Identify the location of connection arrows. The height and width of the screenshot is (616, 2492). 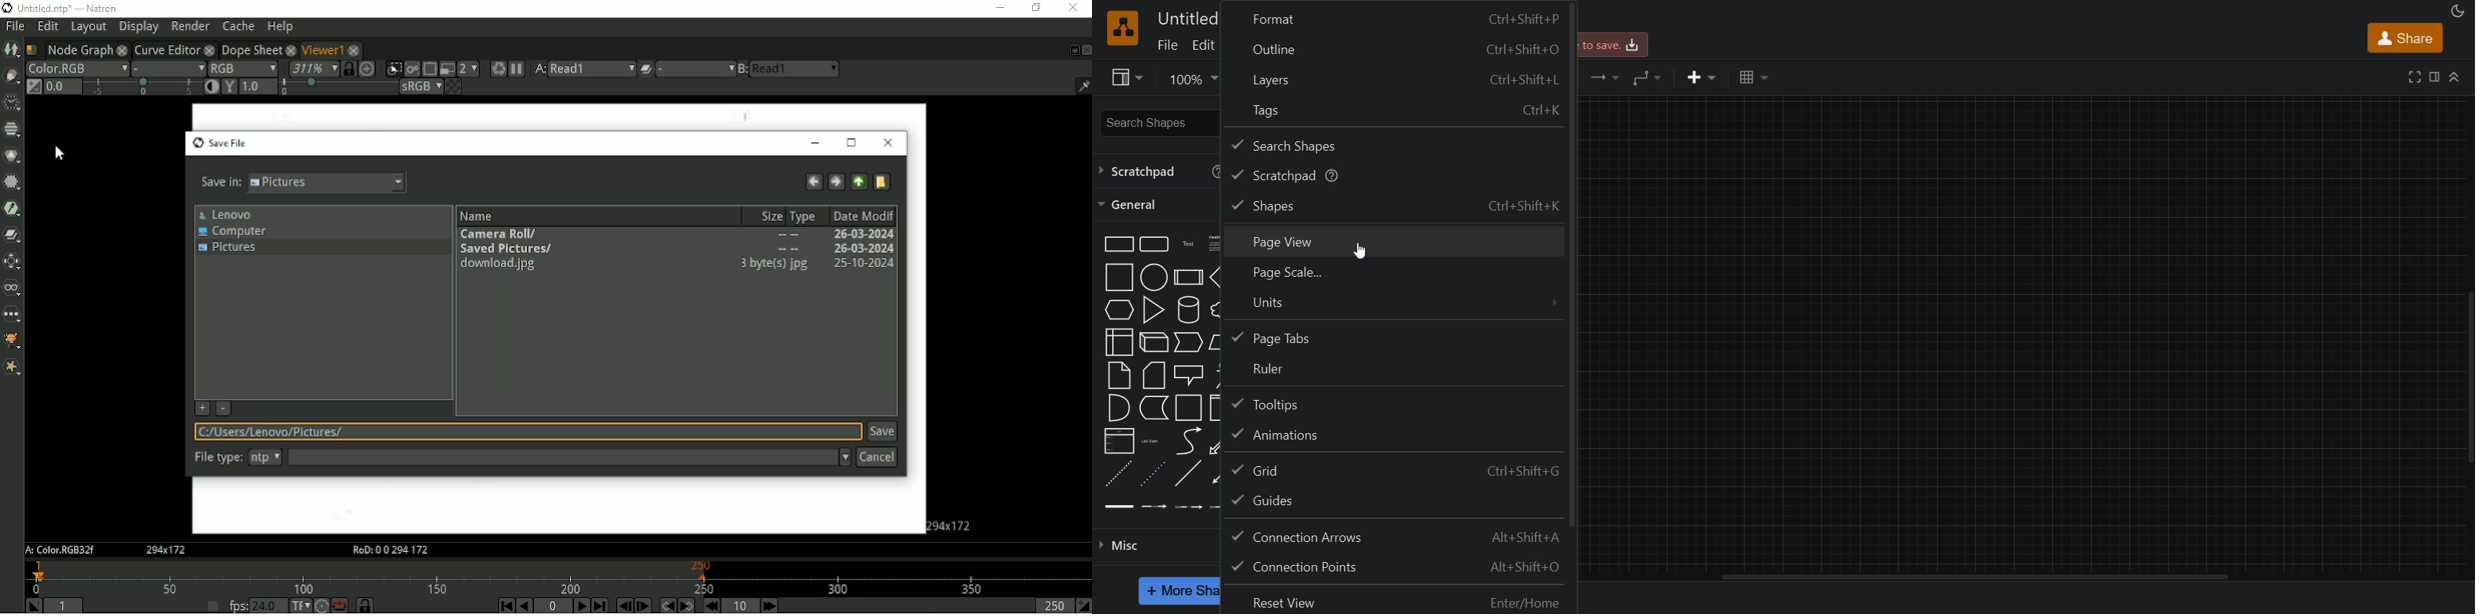
(1400, 533).